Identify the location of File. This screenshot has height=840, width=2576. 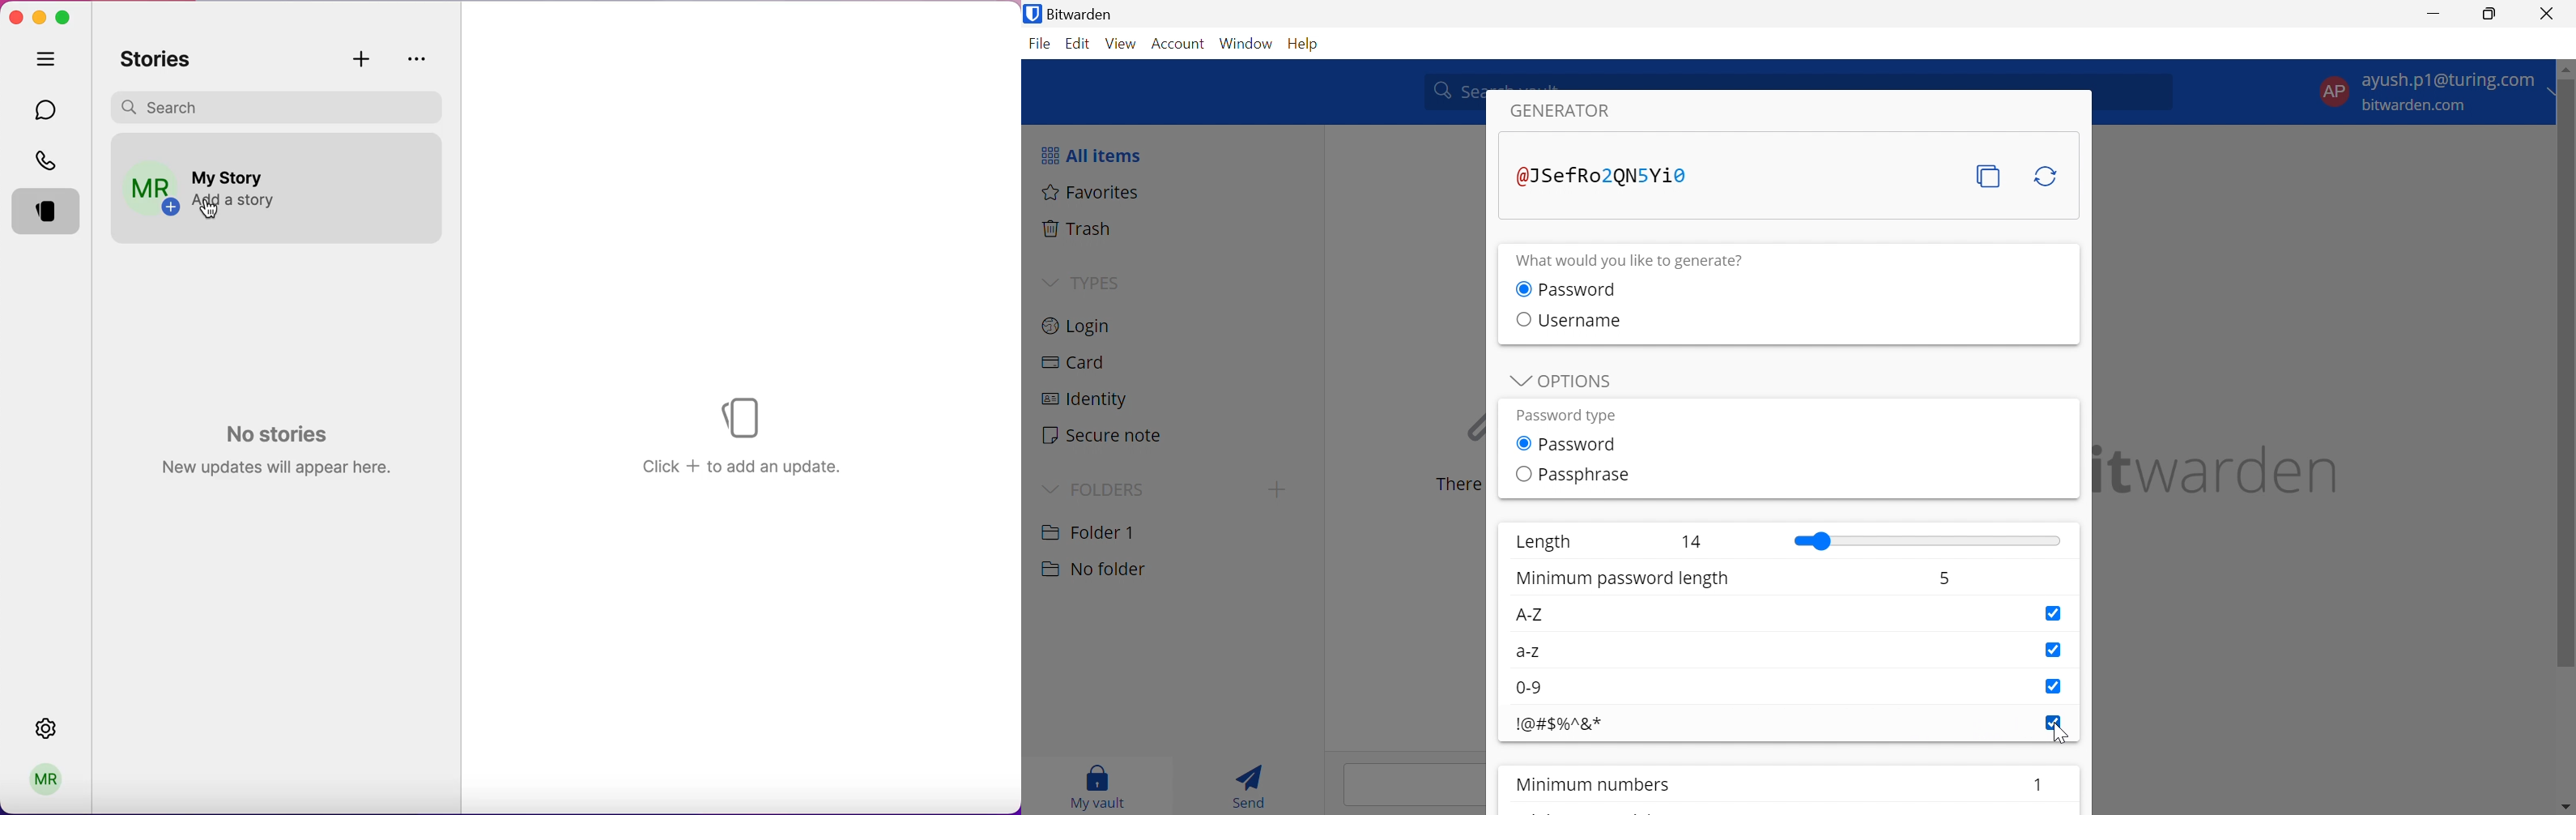
(1039, 44).